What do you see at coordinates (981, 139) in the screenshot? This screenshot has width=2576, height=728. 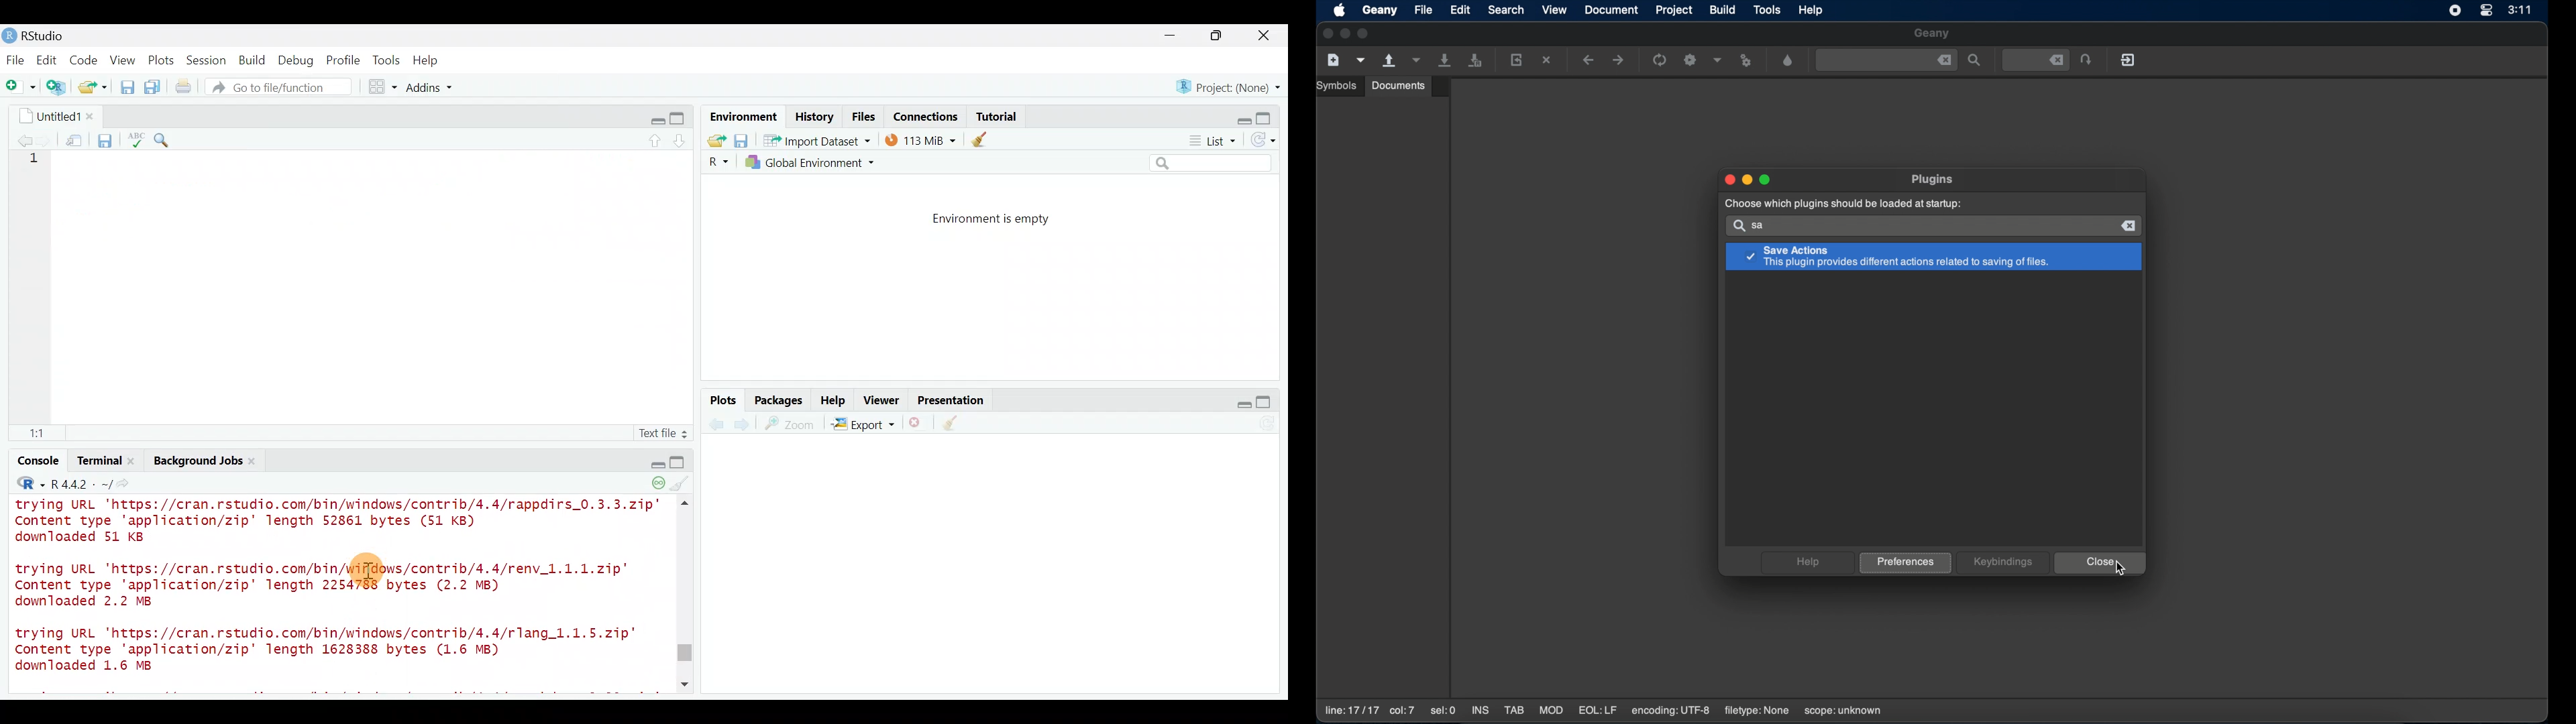 I see `clear objects from the workspace` at bounding box center [981, 139].